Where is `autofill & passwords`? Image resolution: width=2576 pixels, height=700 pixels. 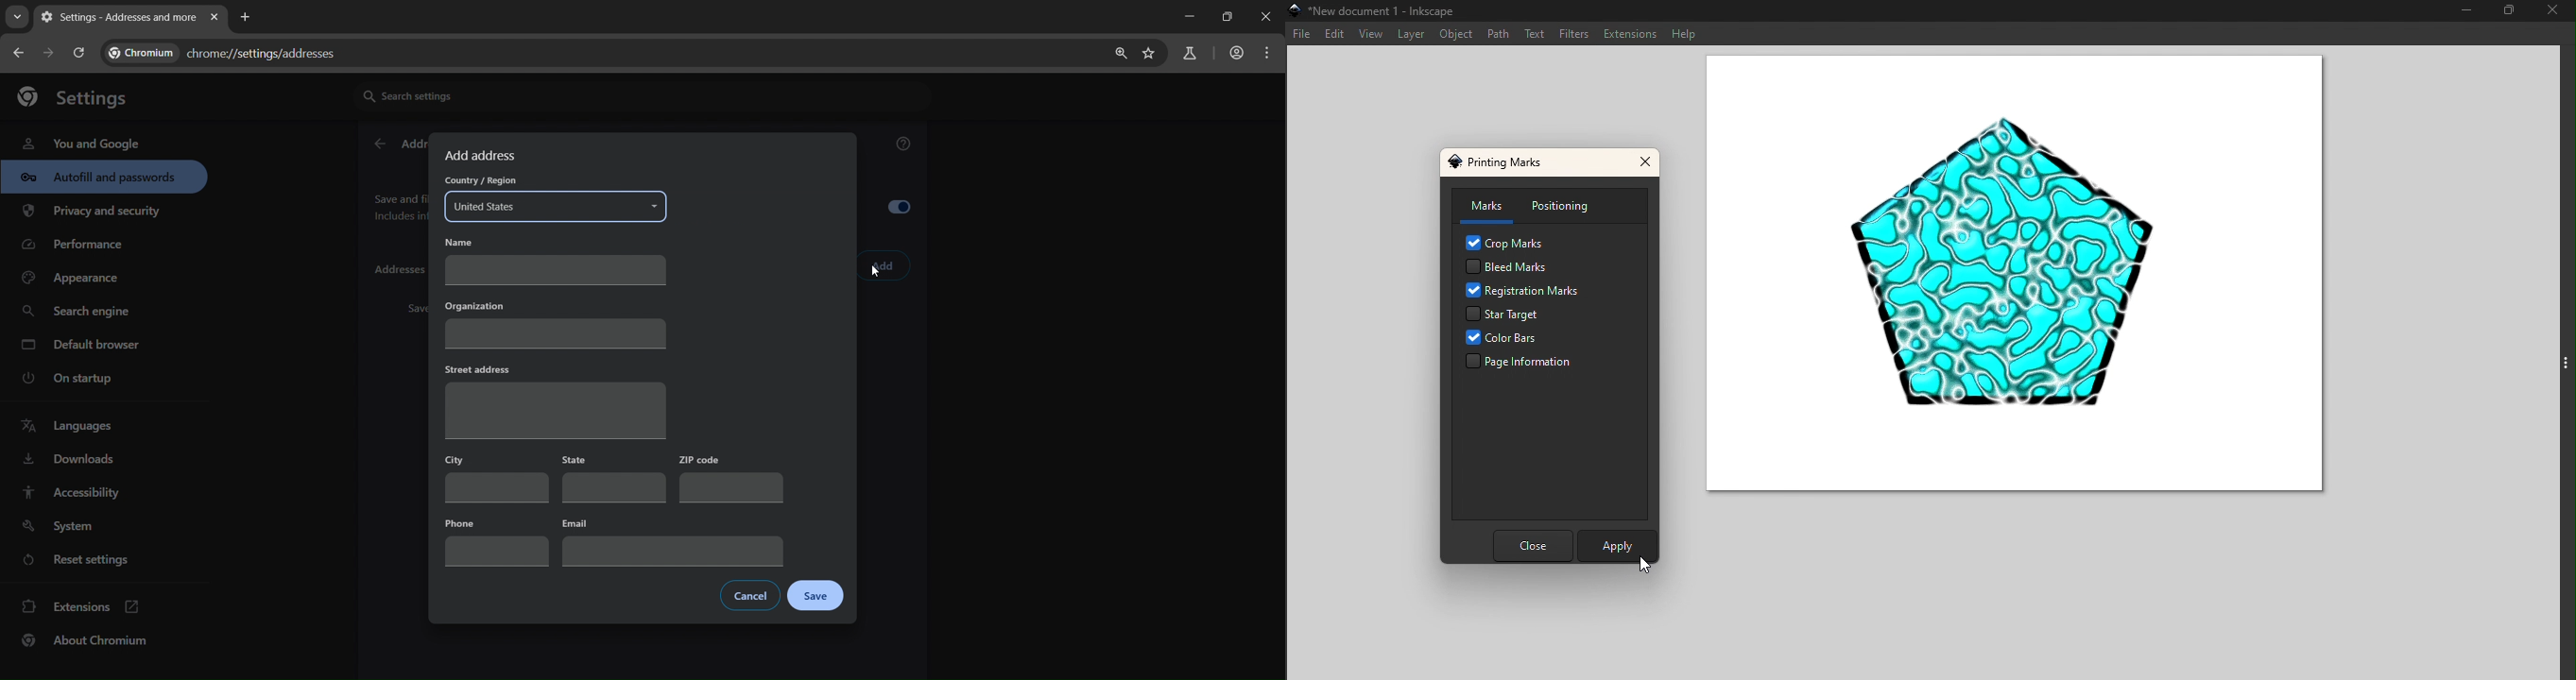 autofill & passwords is located at coordinates (104, 177).